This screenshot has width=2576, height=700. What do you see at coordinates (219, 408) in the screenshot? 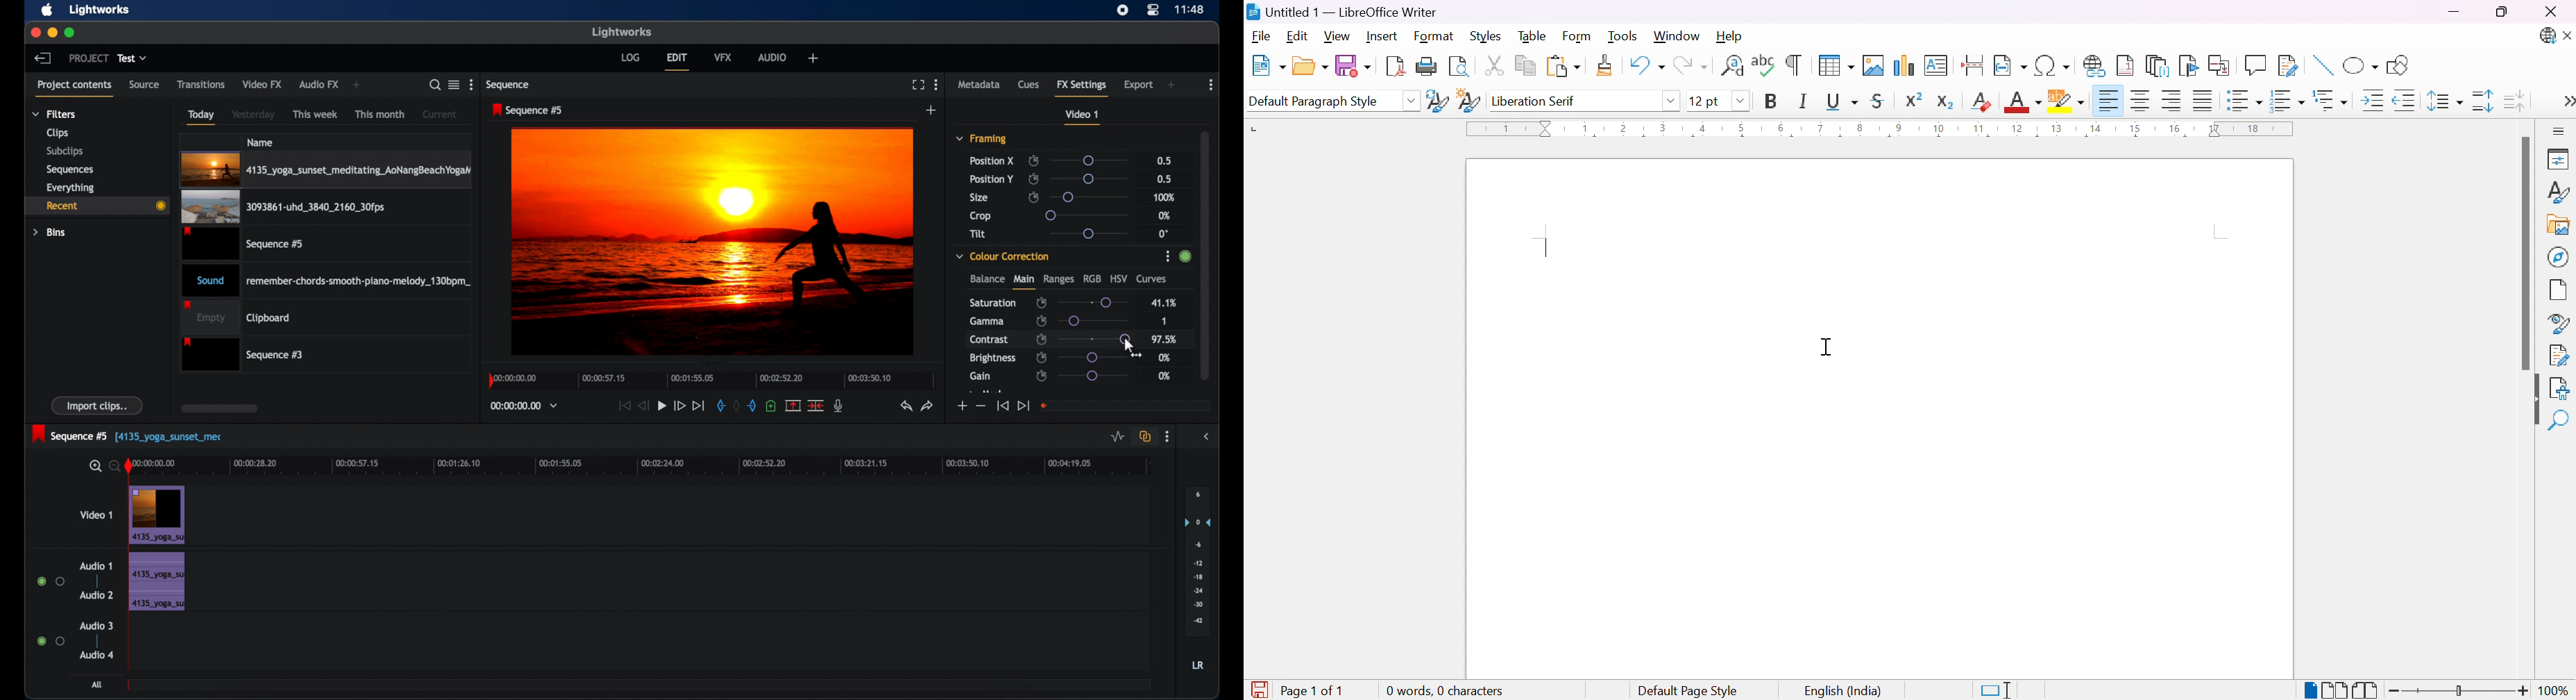
I see `scroll box` at bounding box center [219, 408].